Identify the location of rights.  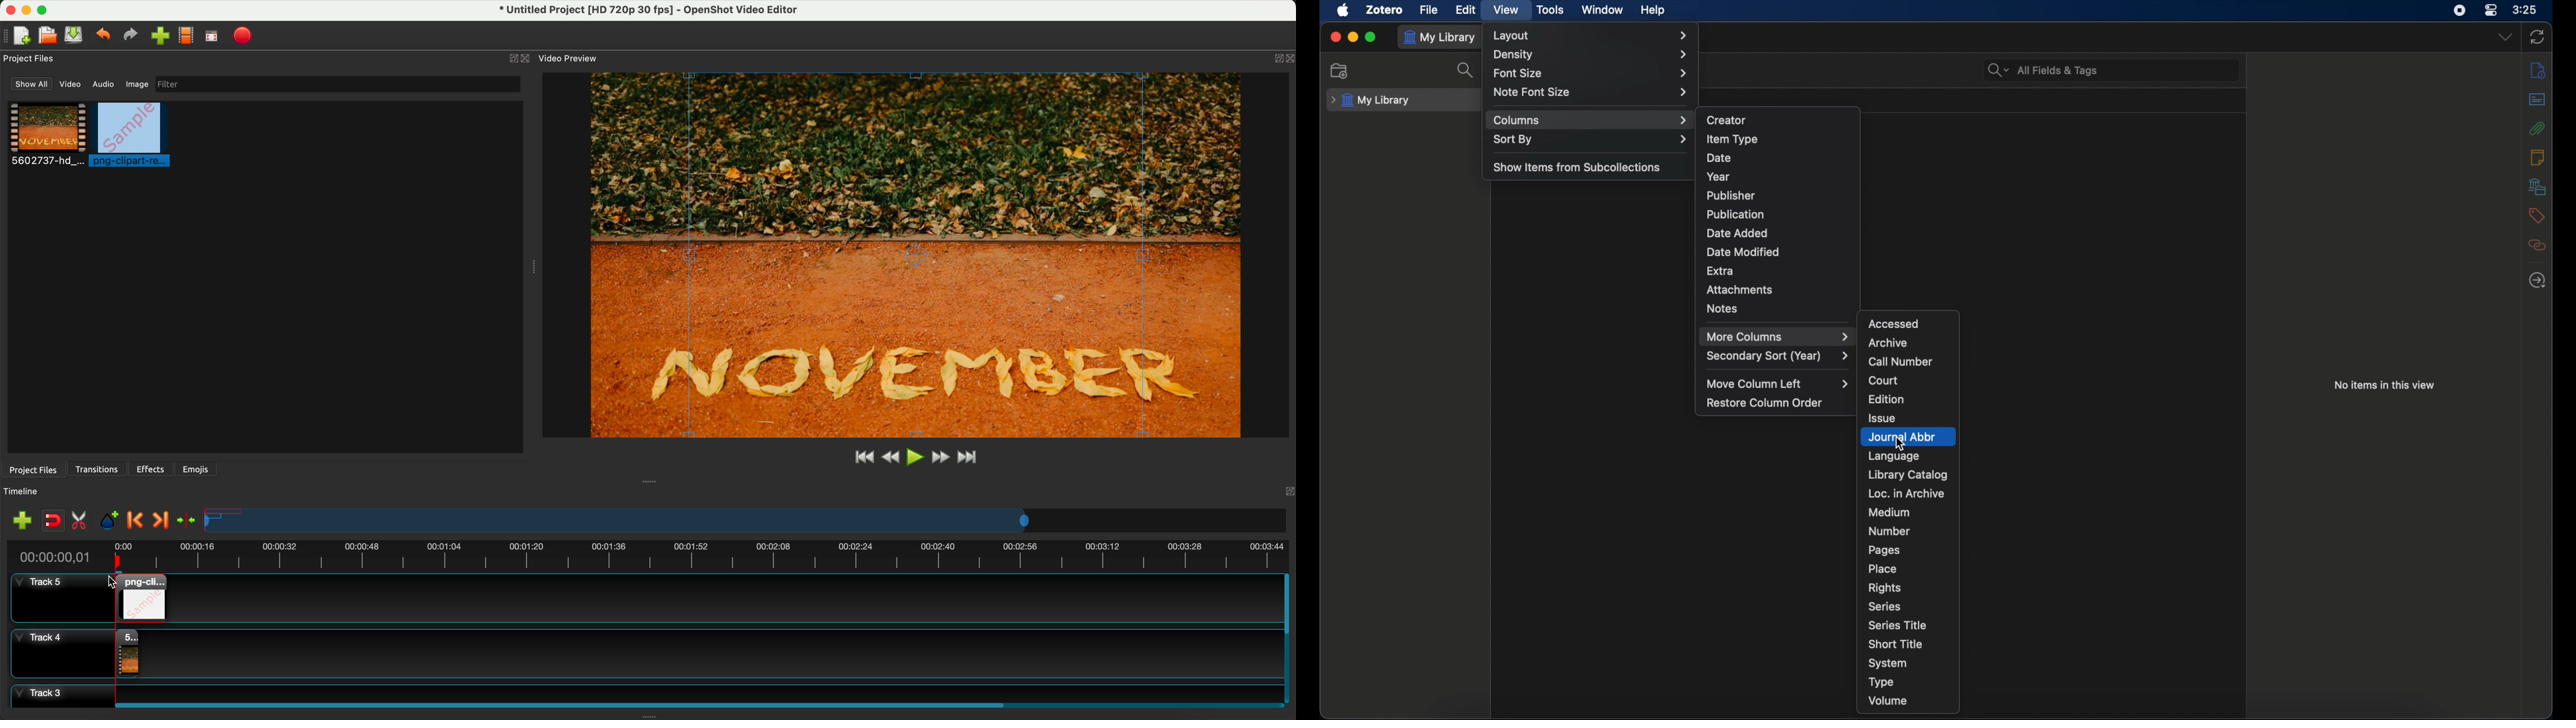
(1884, 588).